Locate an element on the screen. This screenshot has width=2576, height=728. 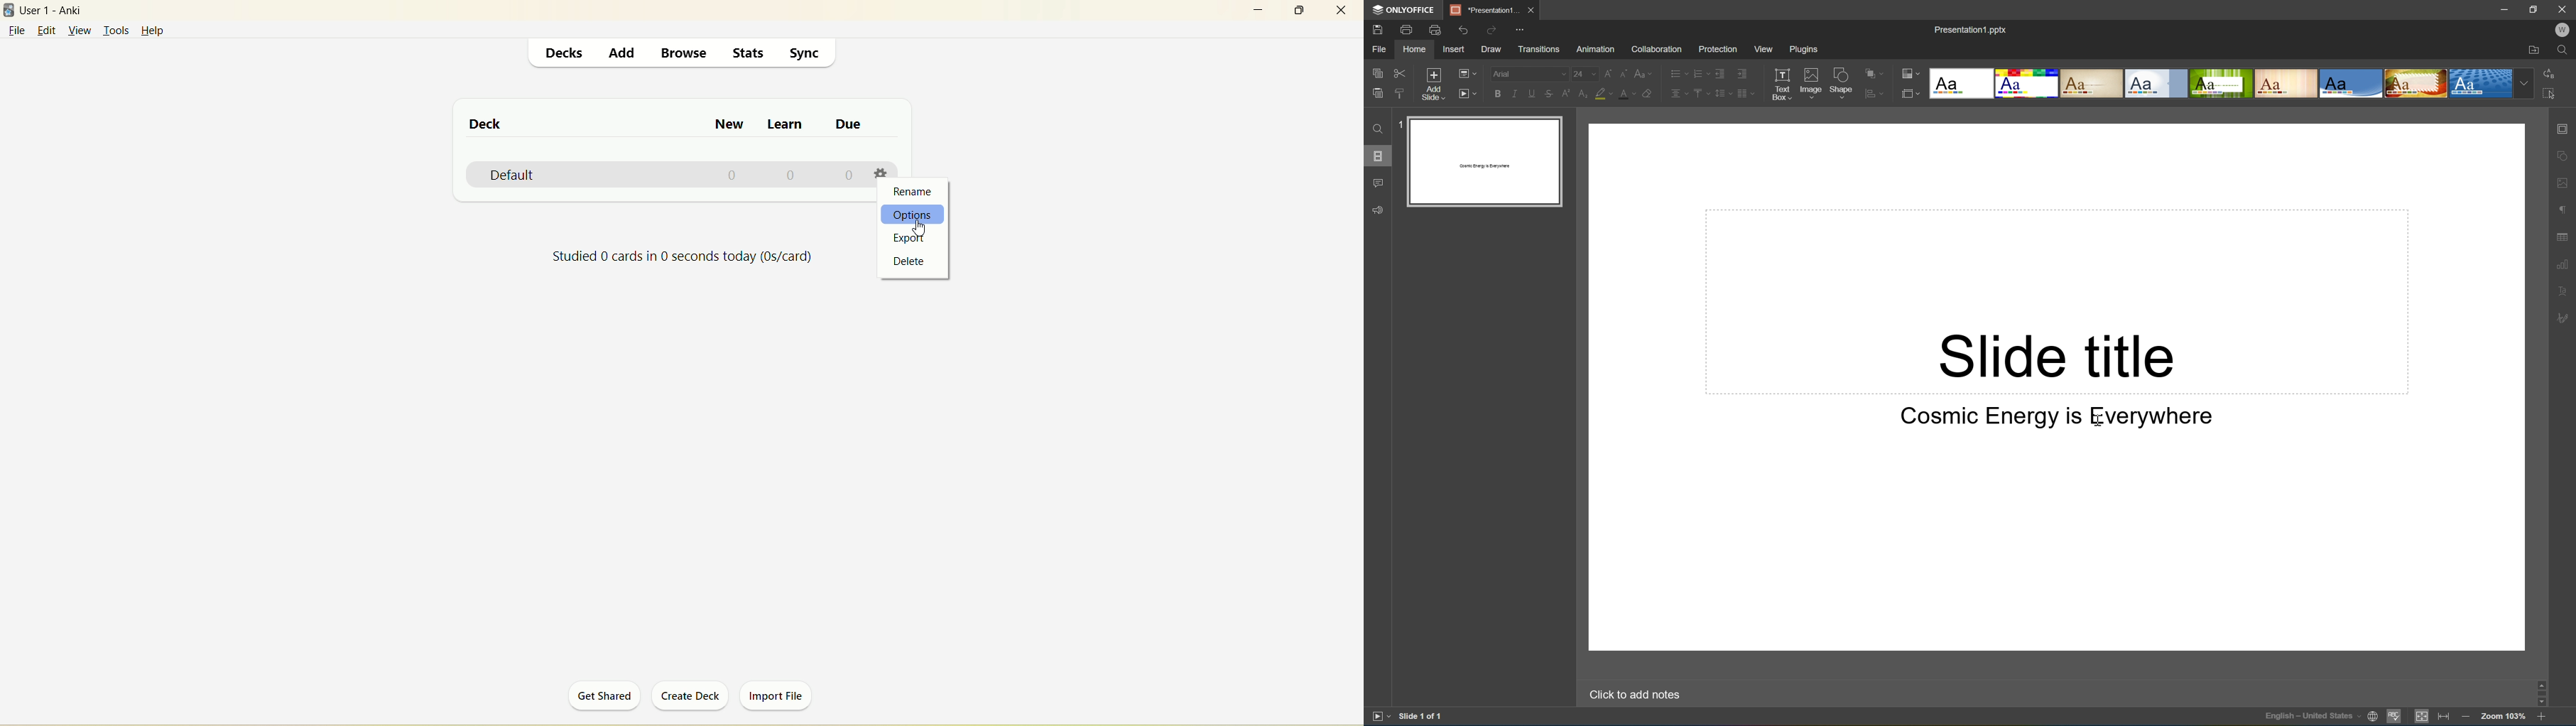
Plugins is located at coordinates (1807, 51).